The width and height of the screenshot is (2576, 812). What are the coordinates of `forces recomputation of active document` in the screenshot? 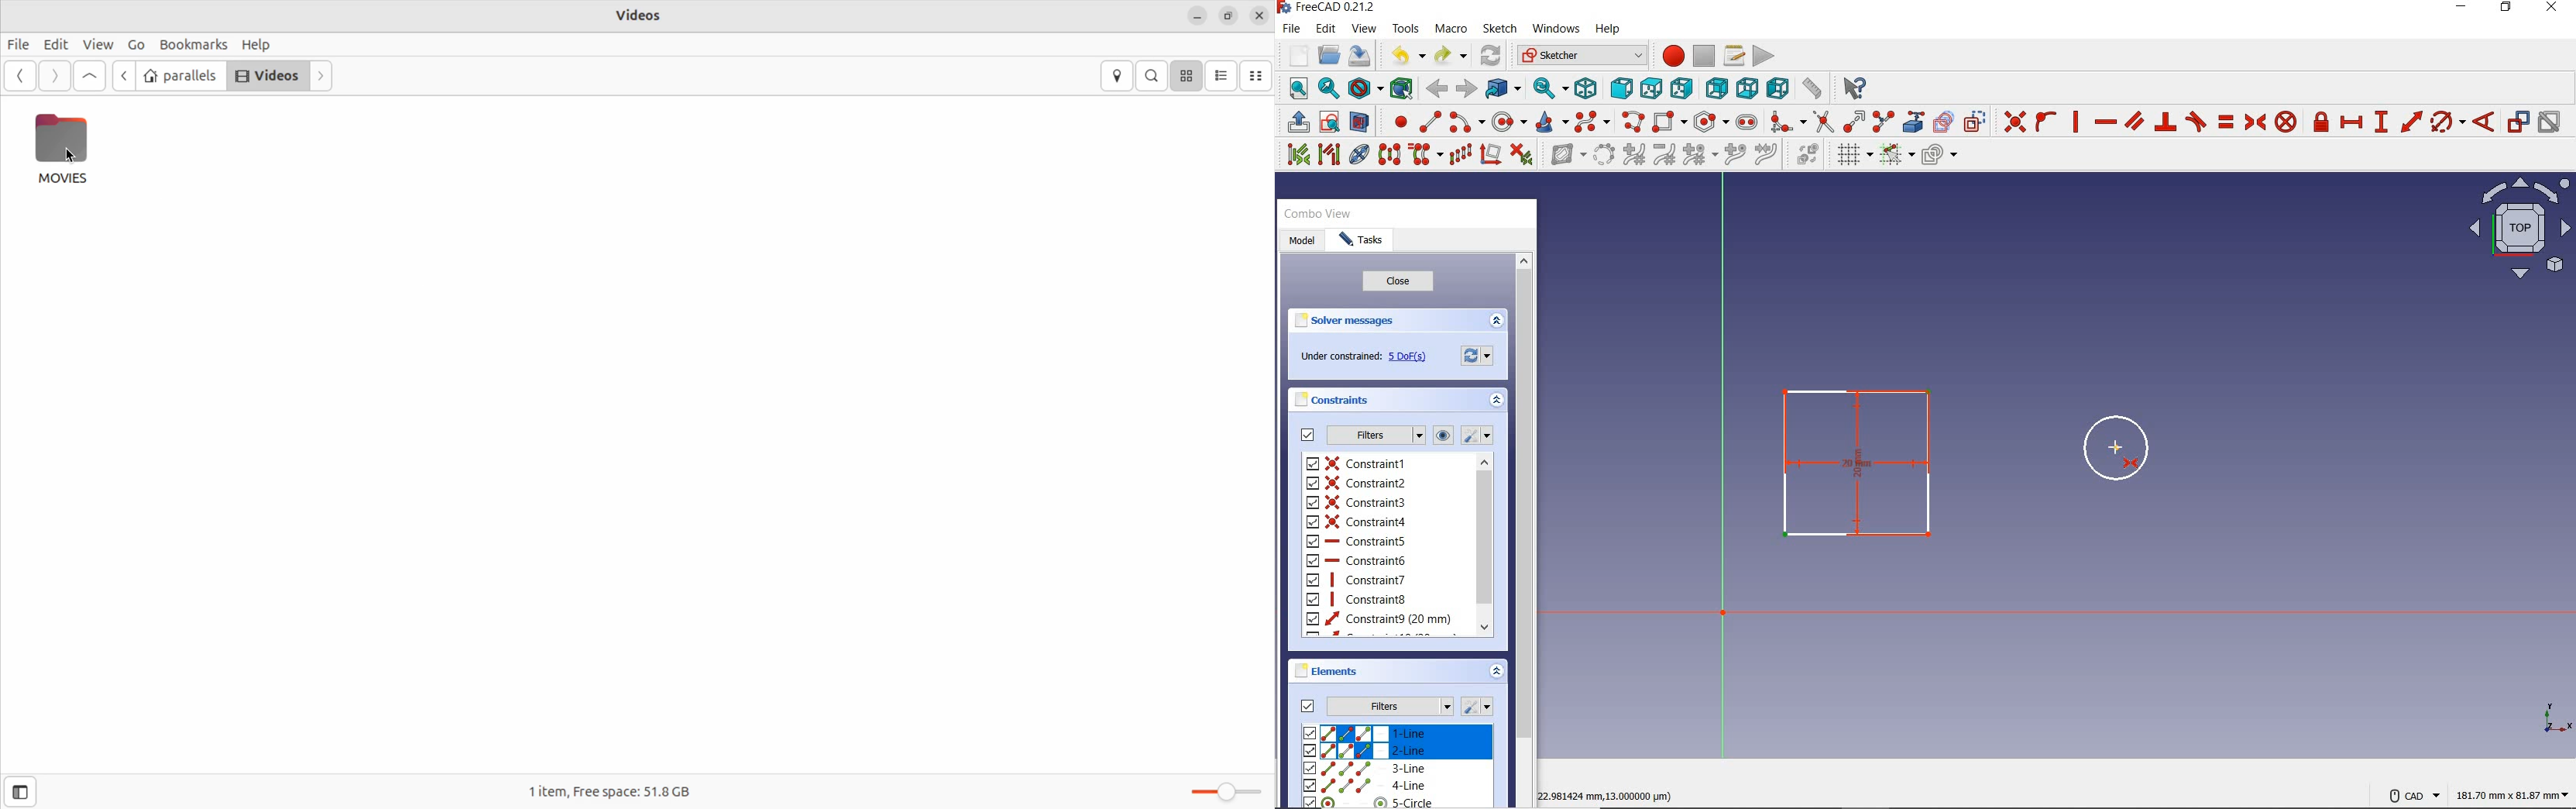 It's located at (1481, 358).